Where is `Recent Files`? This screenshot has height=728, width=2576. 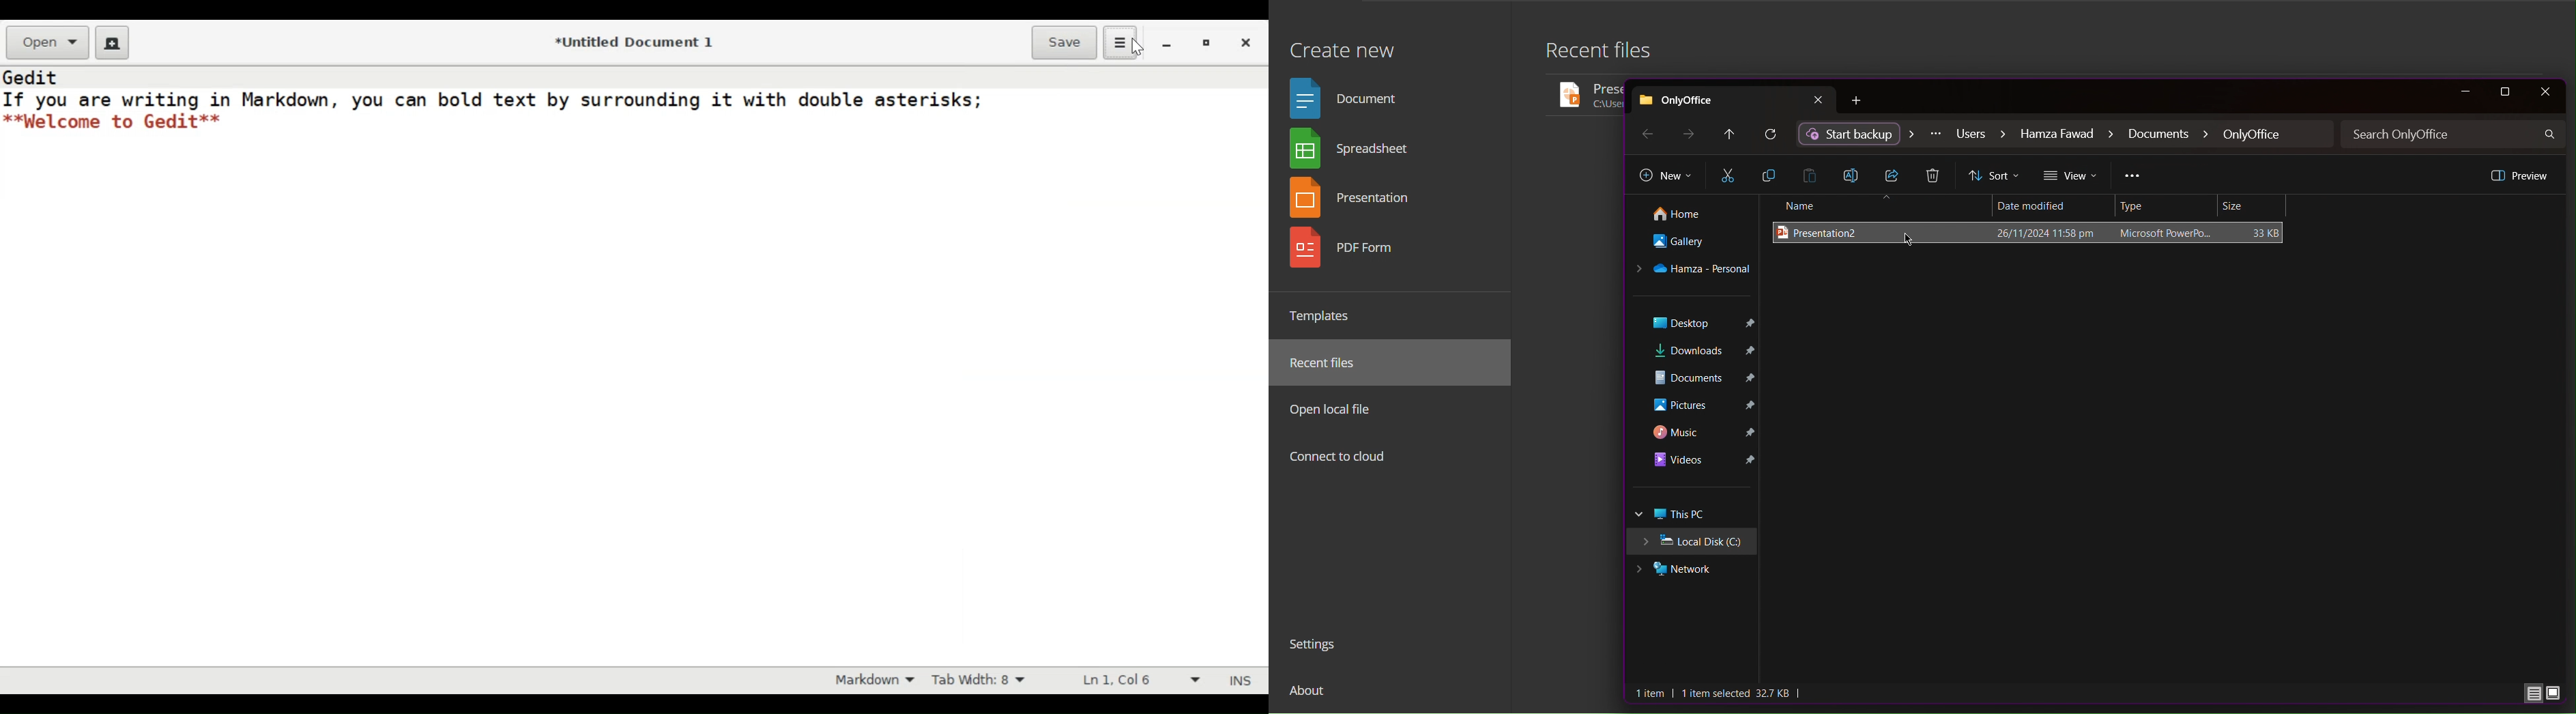 Recent Files is located at coordinates (1331, 363).